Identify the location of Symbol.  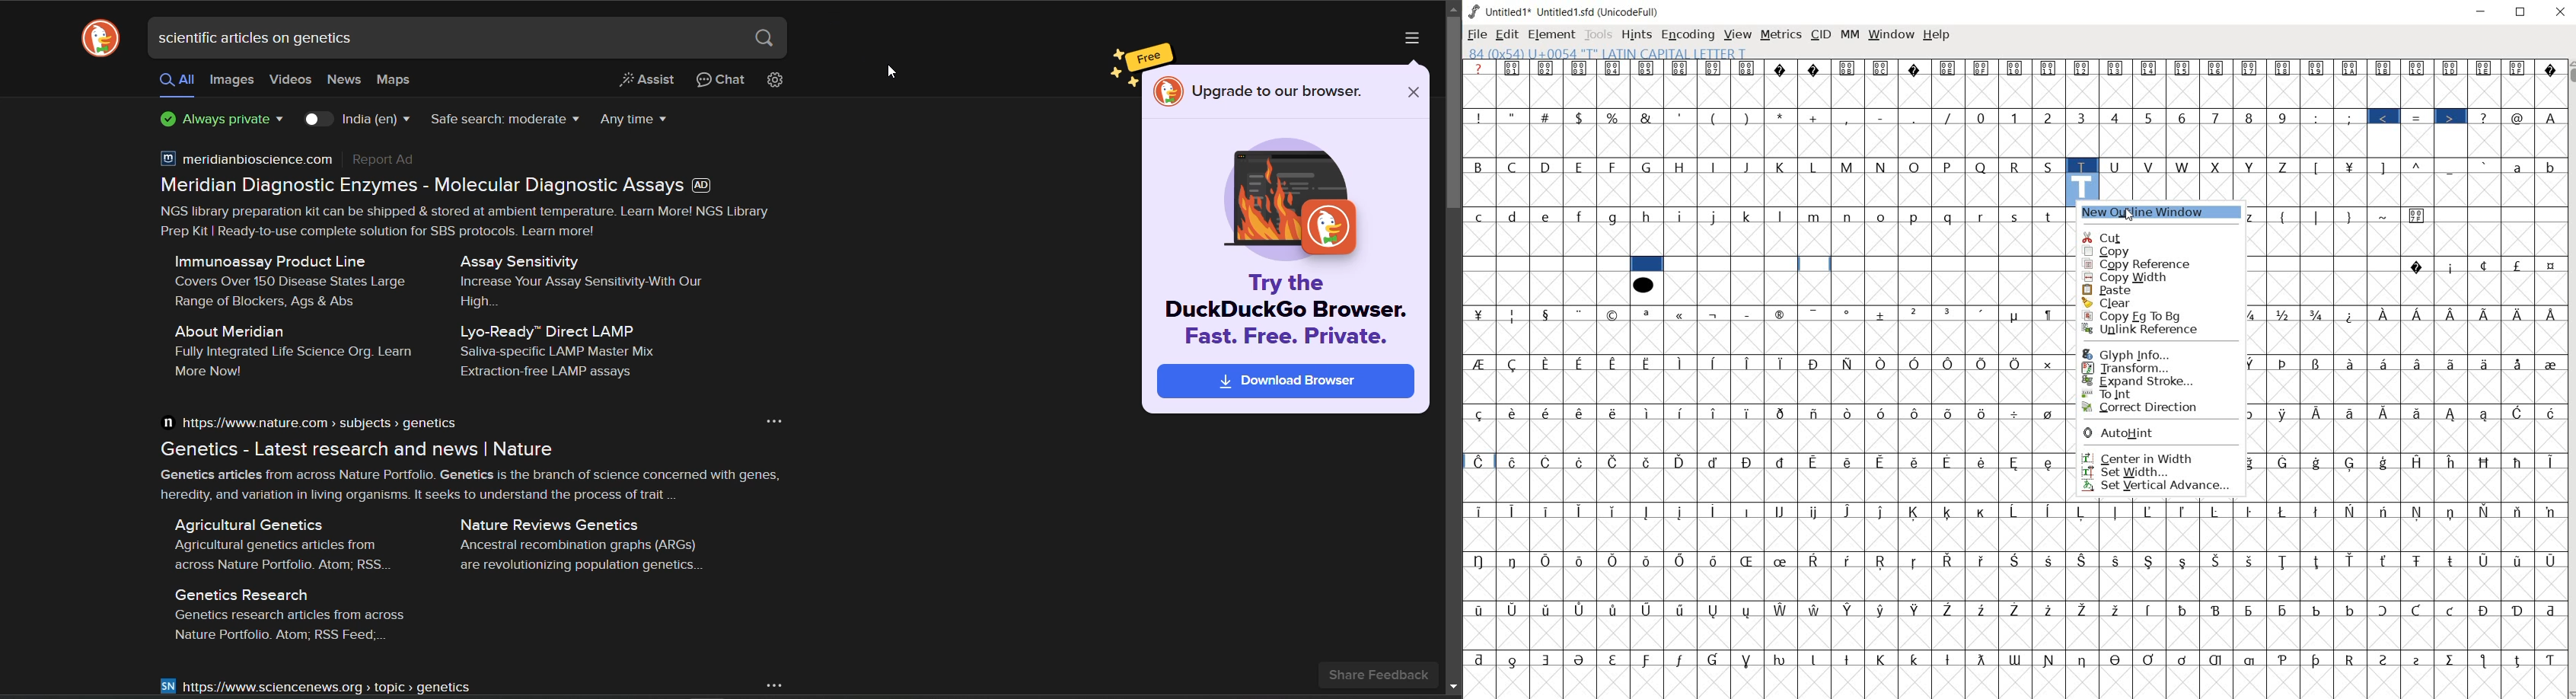
(2184, 562).